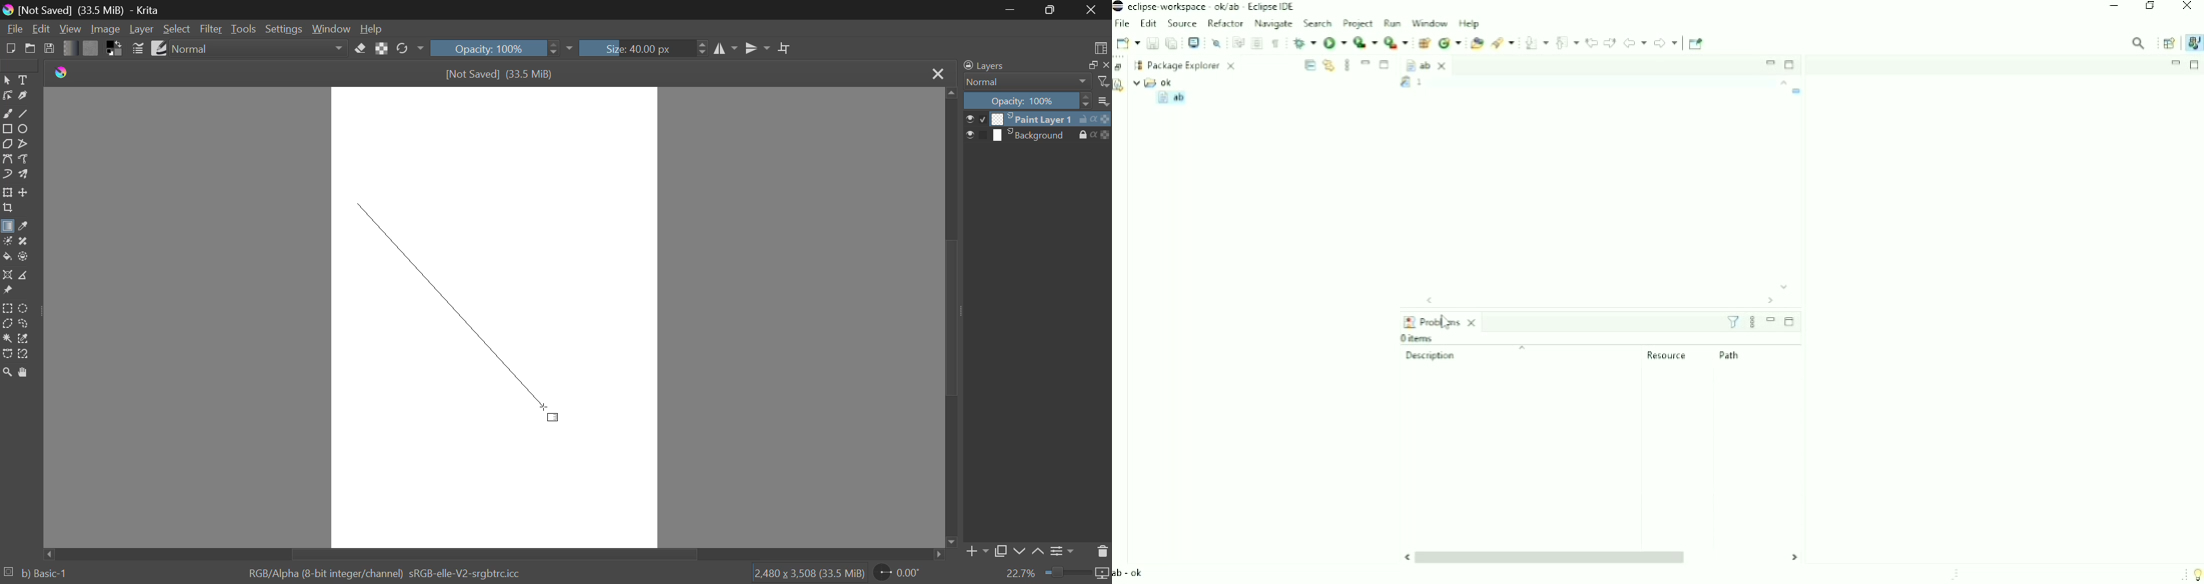 The height and width of the screenshot is (588, 2212). What do you see at coordinates (23, 354) in the screenshot?
I see `Magnetic Selection` at bounding box center [23, 354].